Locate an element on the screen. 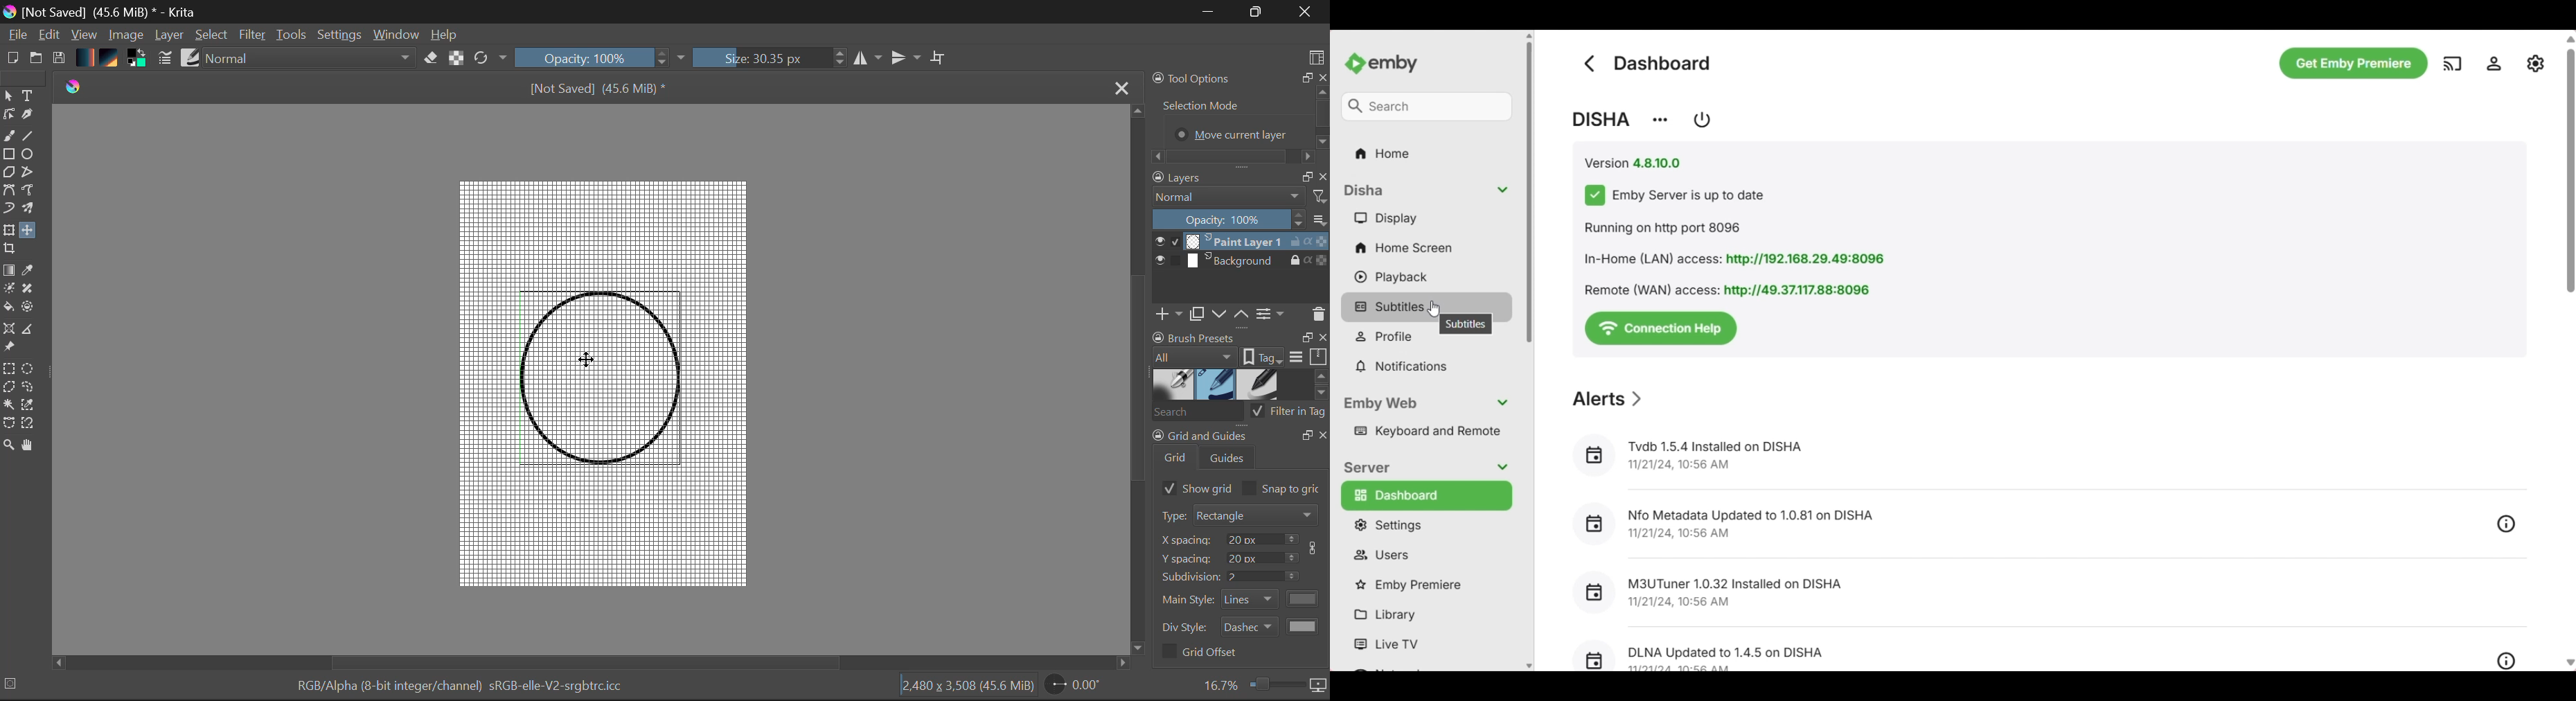 This screenshot has height=728, width=2576. Colors in use is located at coordinates (140, 60).